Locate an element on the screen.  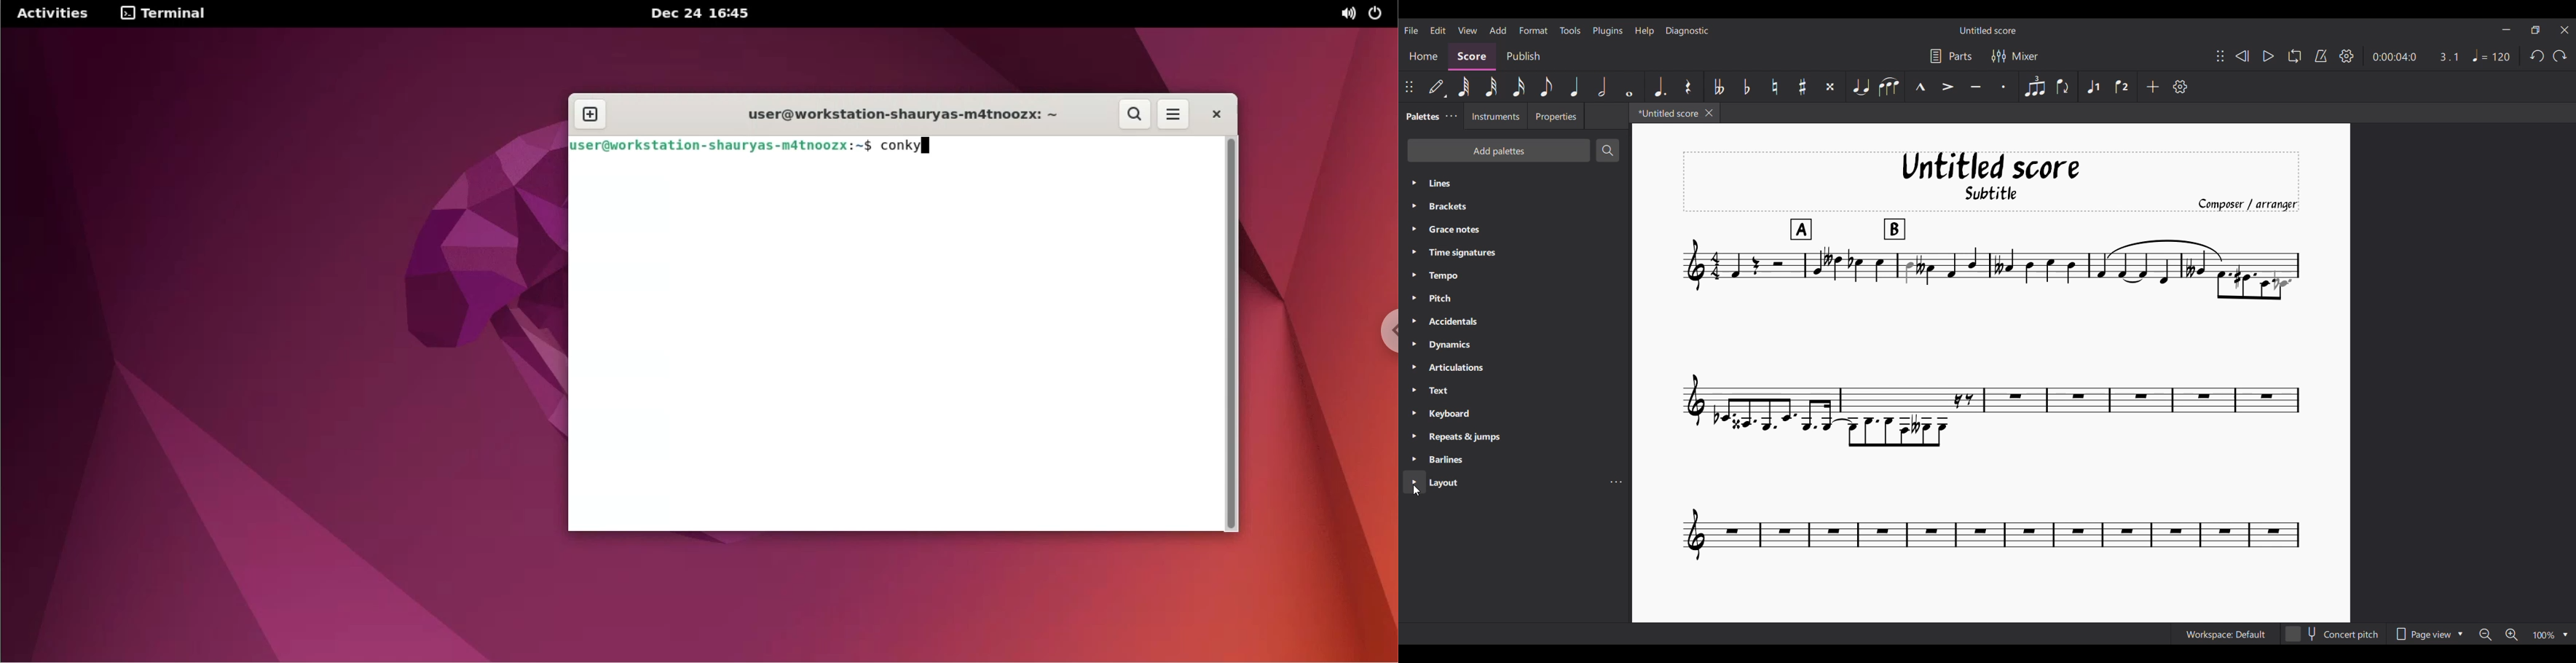
Redo is located at coordinates (2560, 56).